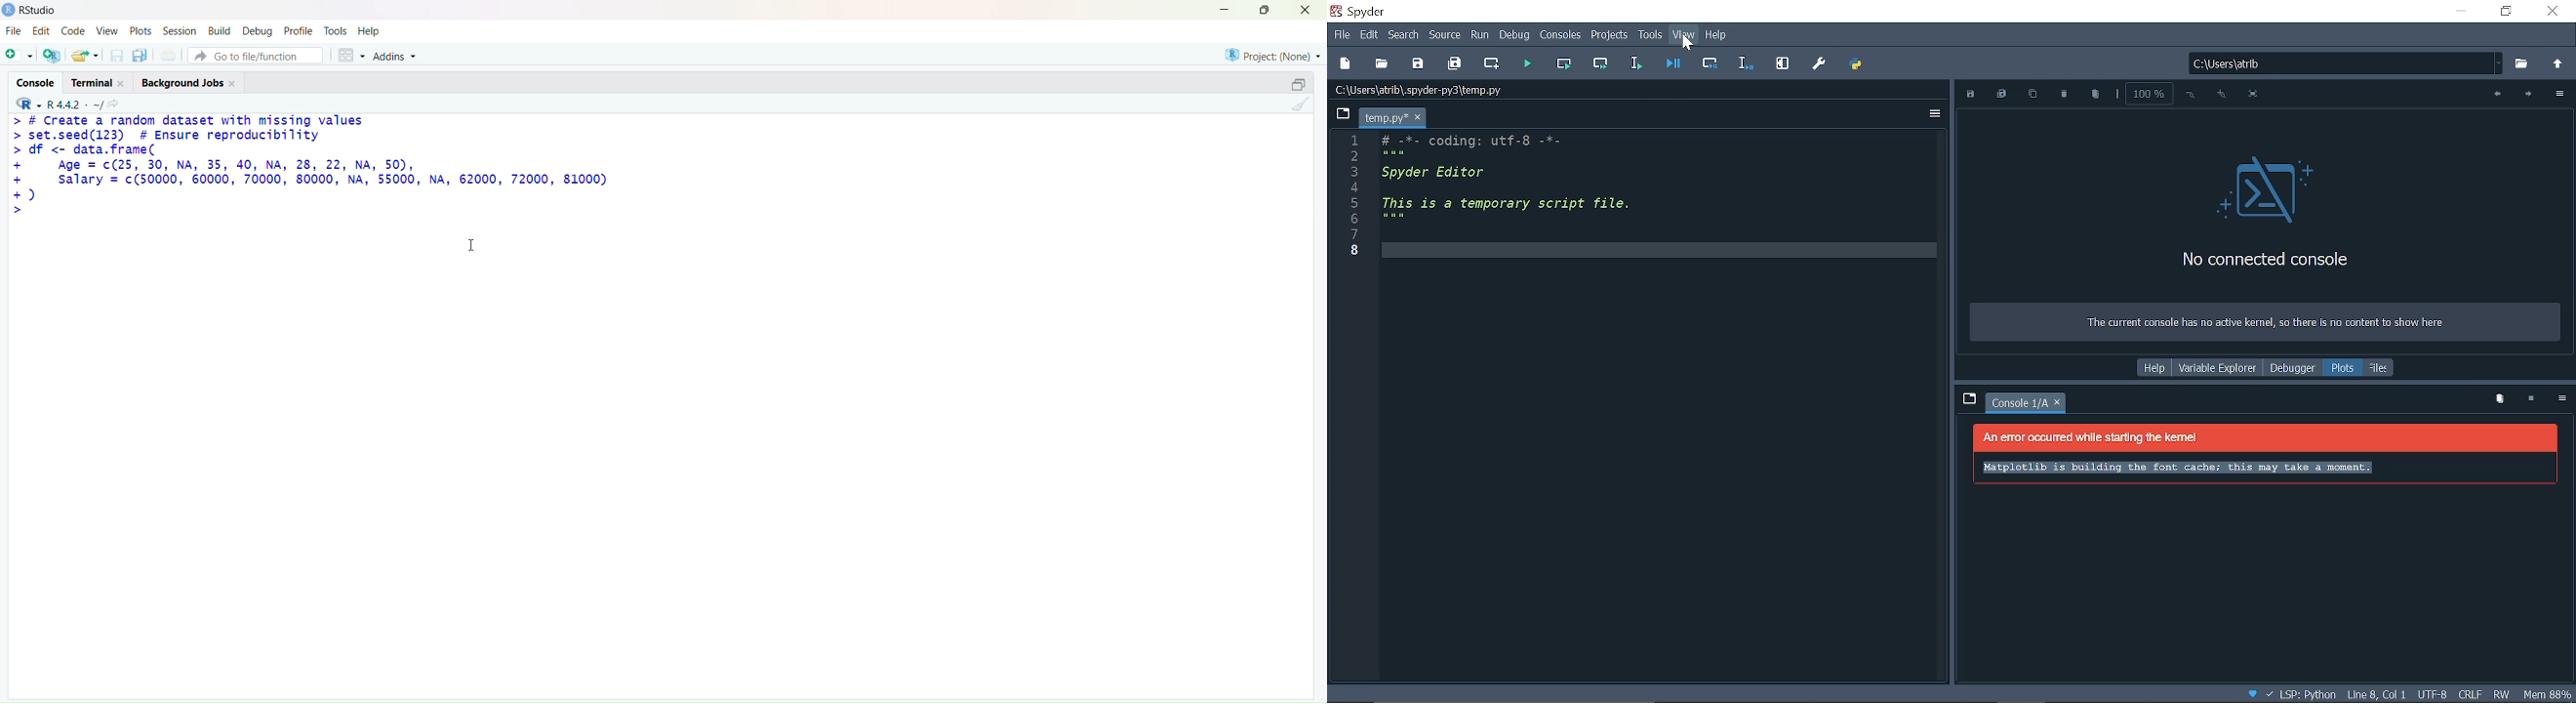 Image resolution: width=2576 pixels, height=728 pixels. I want to click on background jobs, so click(192, 83).